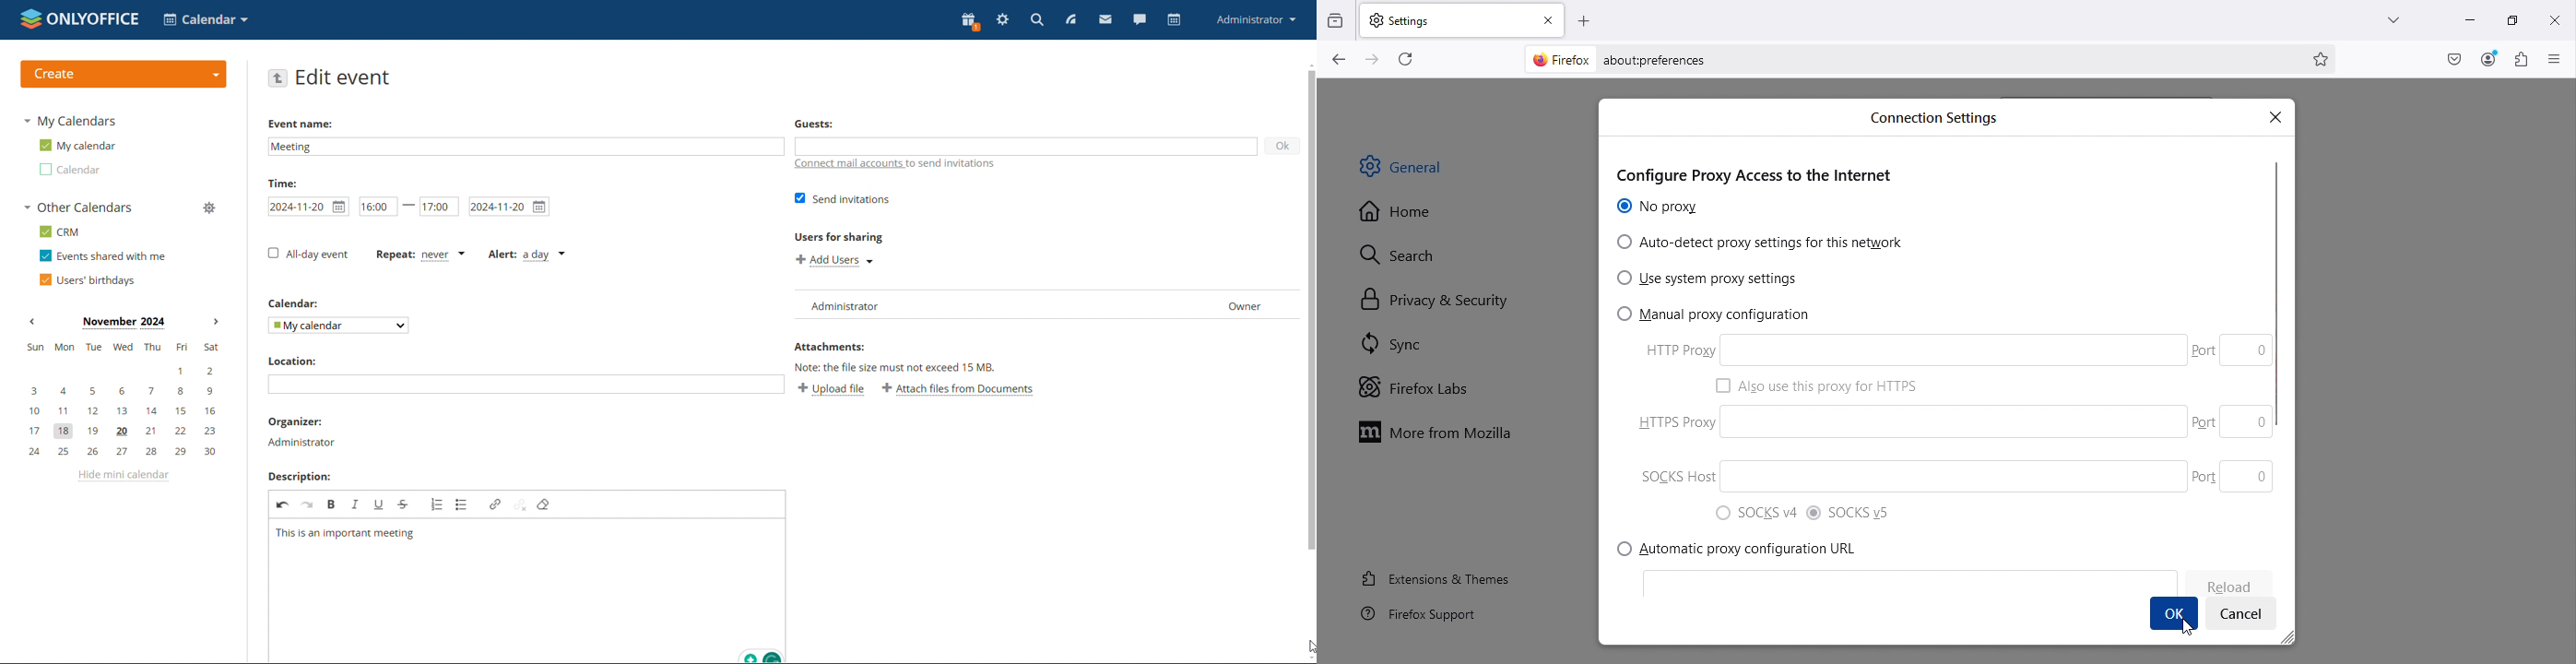 The image size is (2576, 672). Describe the element at coordinates (1942, 121) in the screenshot. I see `Connection settings` at that location.